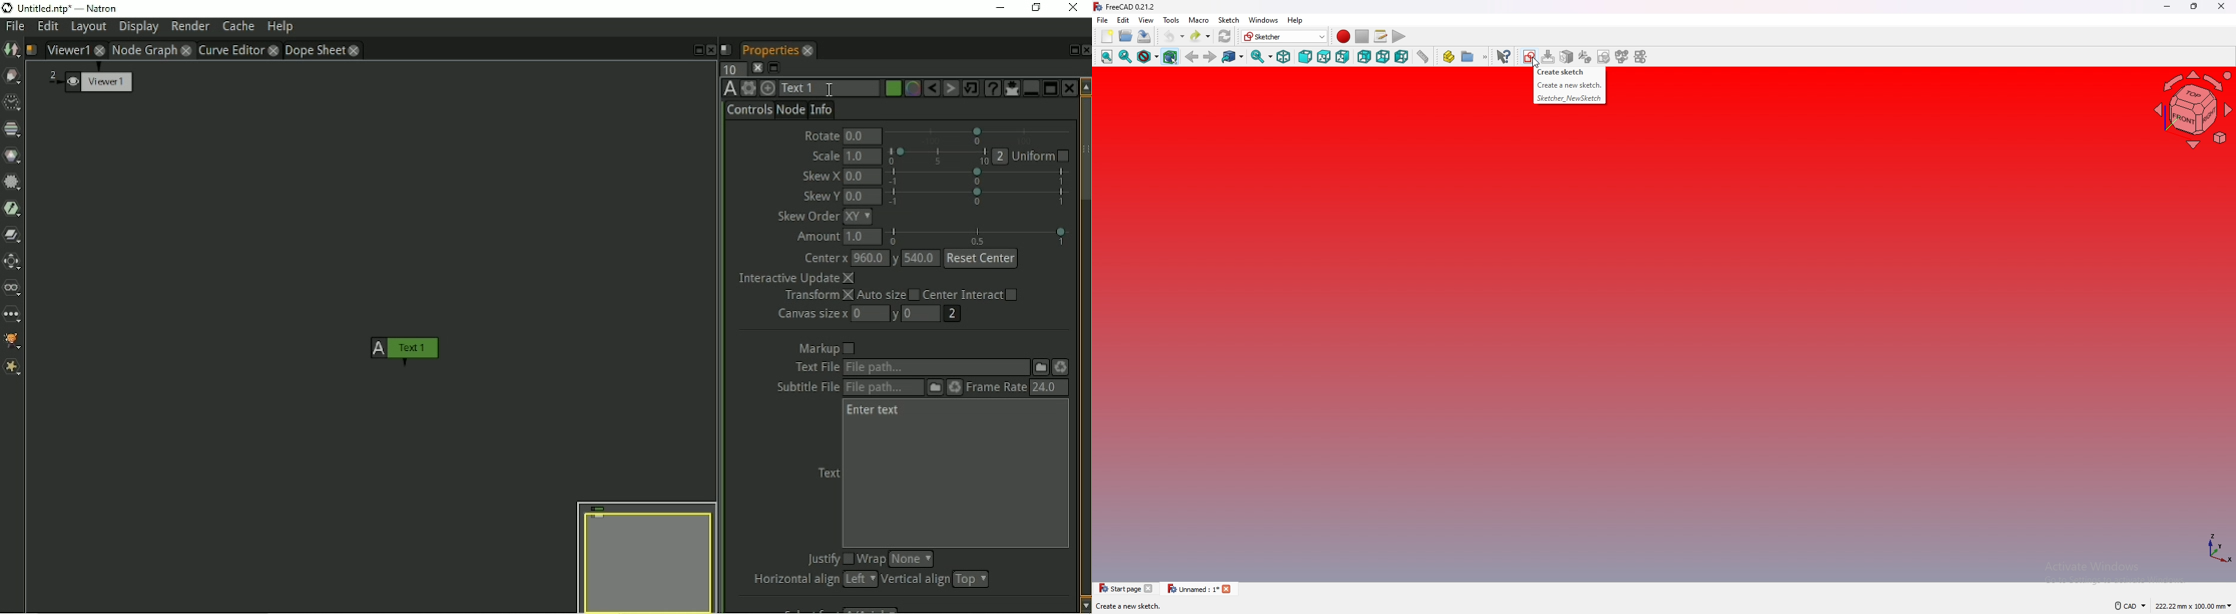 The image size is (2240, 616). What do you see at coordinates (1569, 85) in the screenshot?
I see `Create a new sketch` at bounding box center [1569, 85].